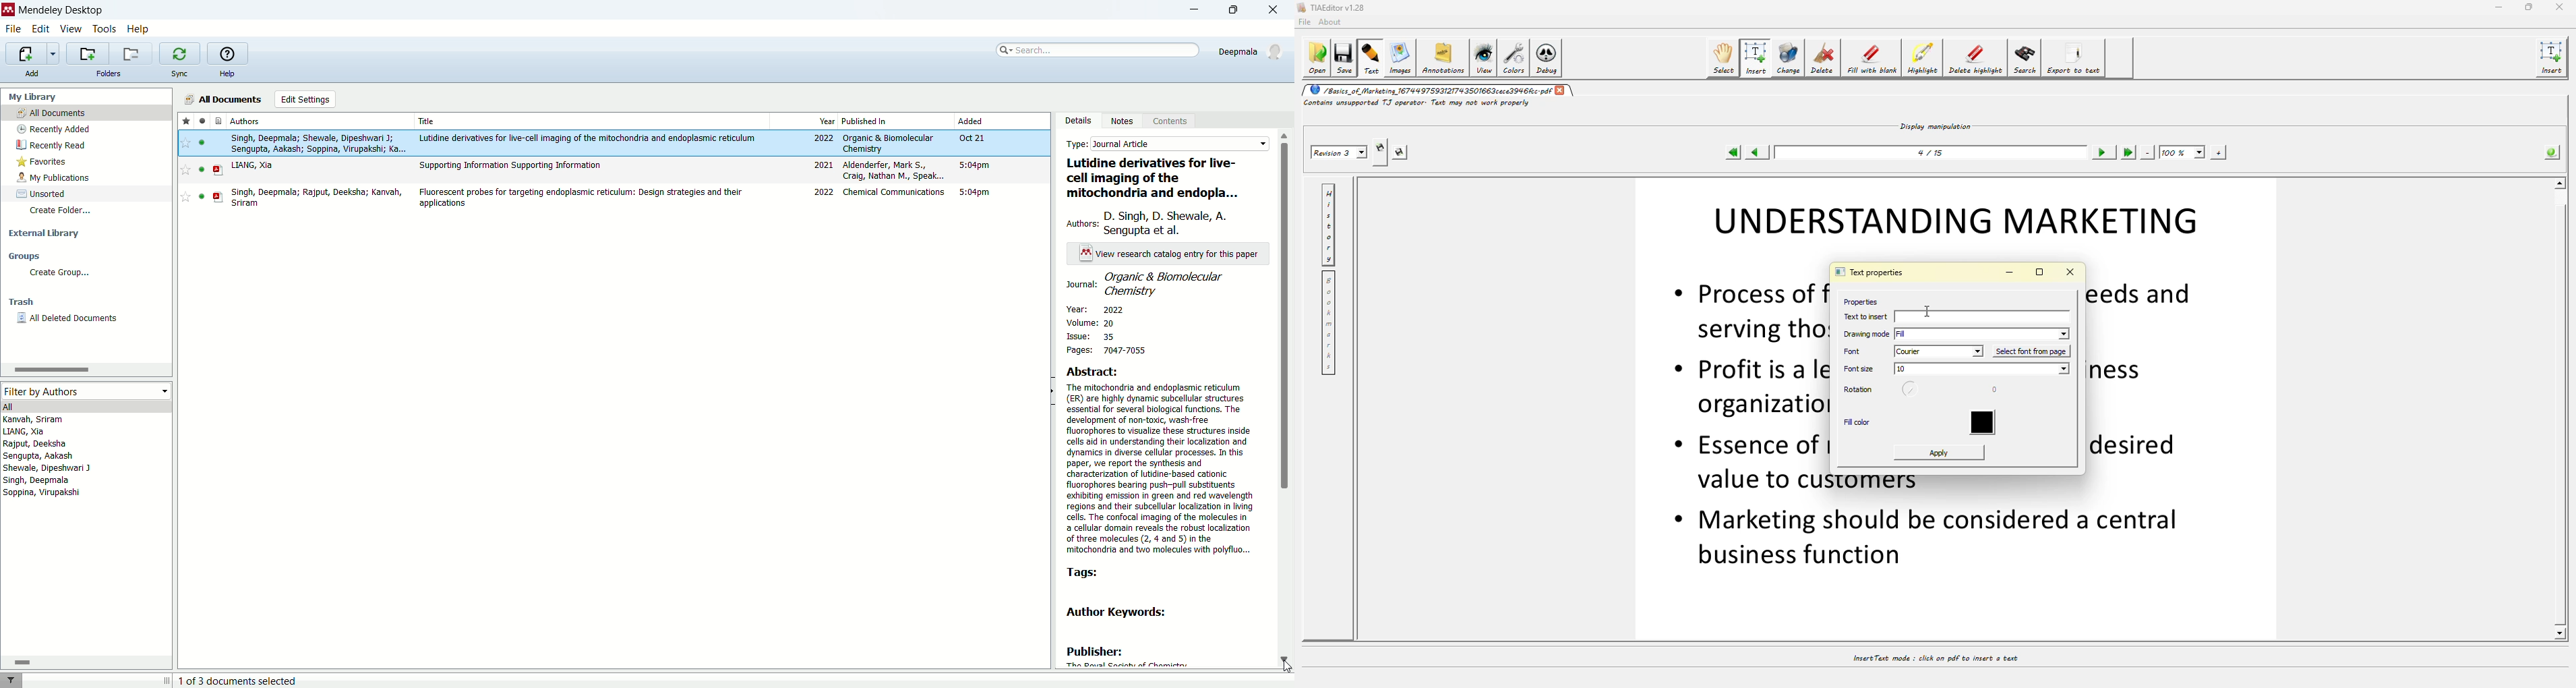 Image resolution: width=2576 pixels, height=700 pixels. Describe the element at coordinates (226, 53) in the screenshot. I see `online help guide for mendeley` at that location.